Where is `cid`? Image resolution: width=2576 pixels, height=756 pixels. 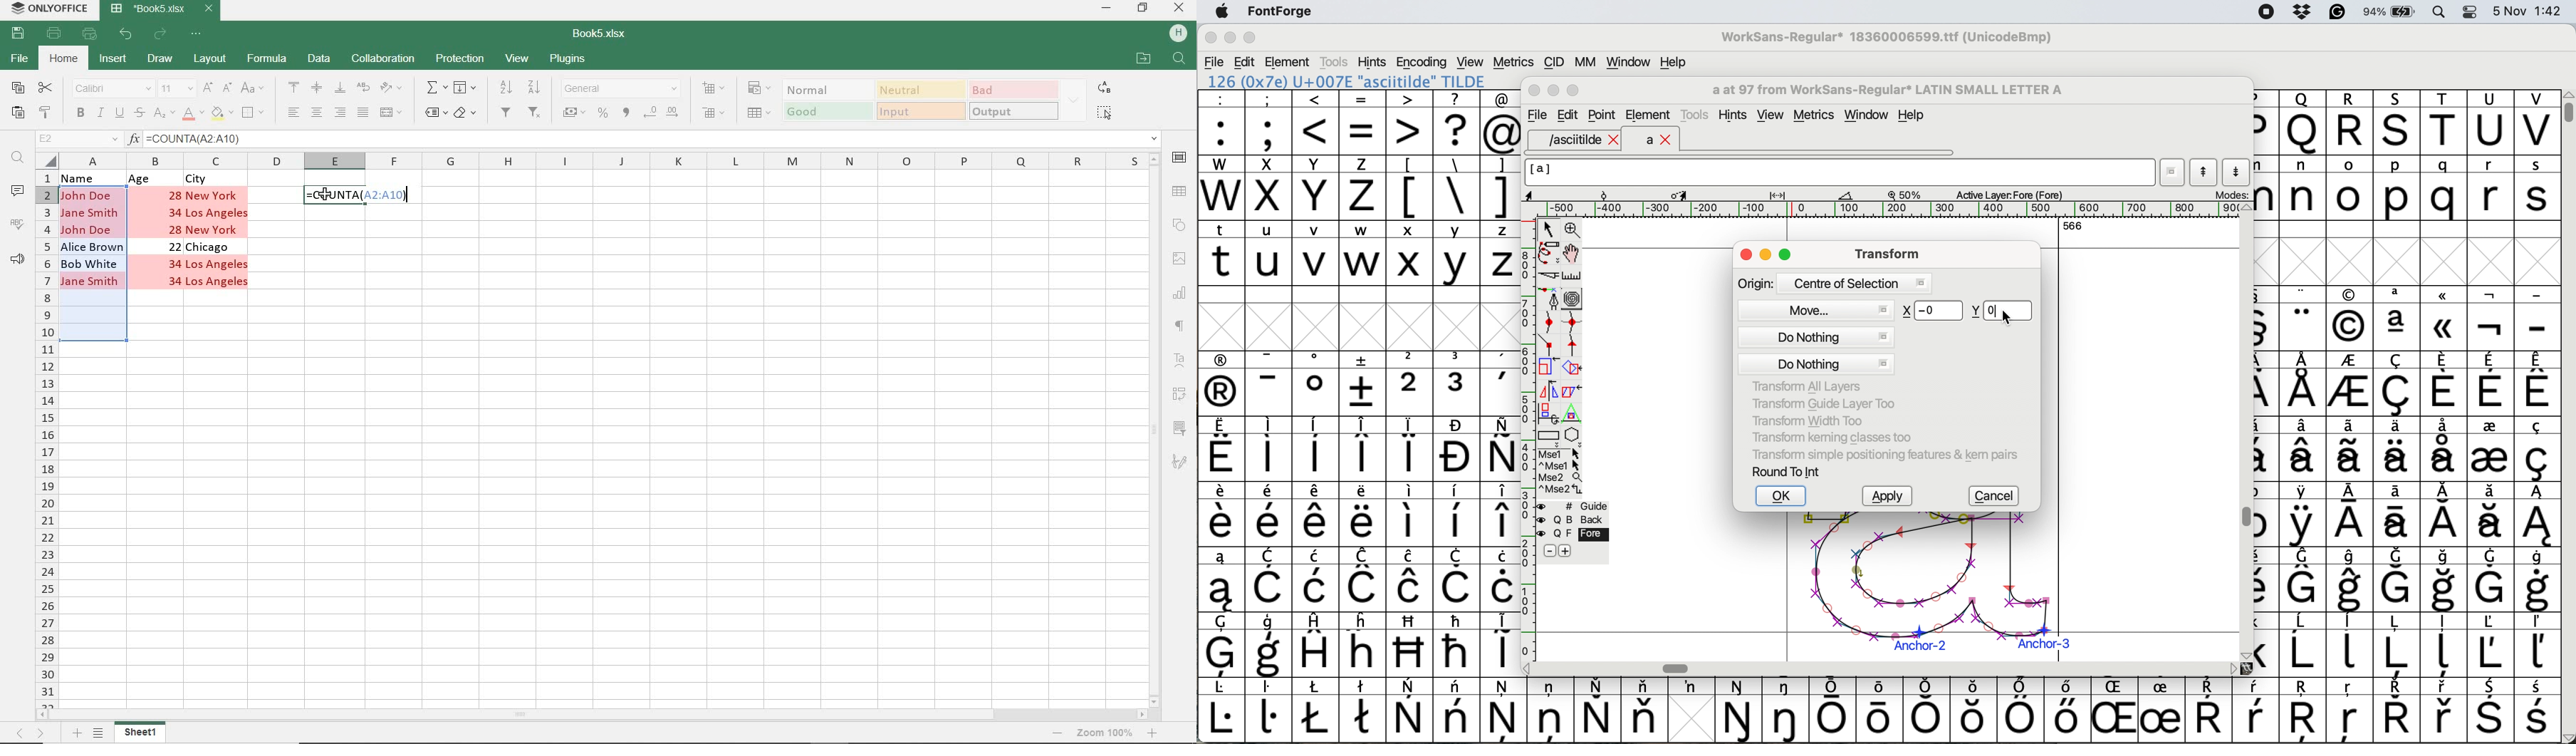
cid is located at coordinates (1553, 63).